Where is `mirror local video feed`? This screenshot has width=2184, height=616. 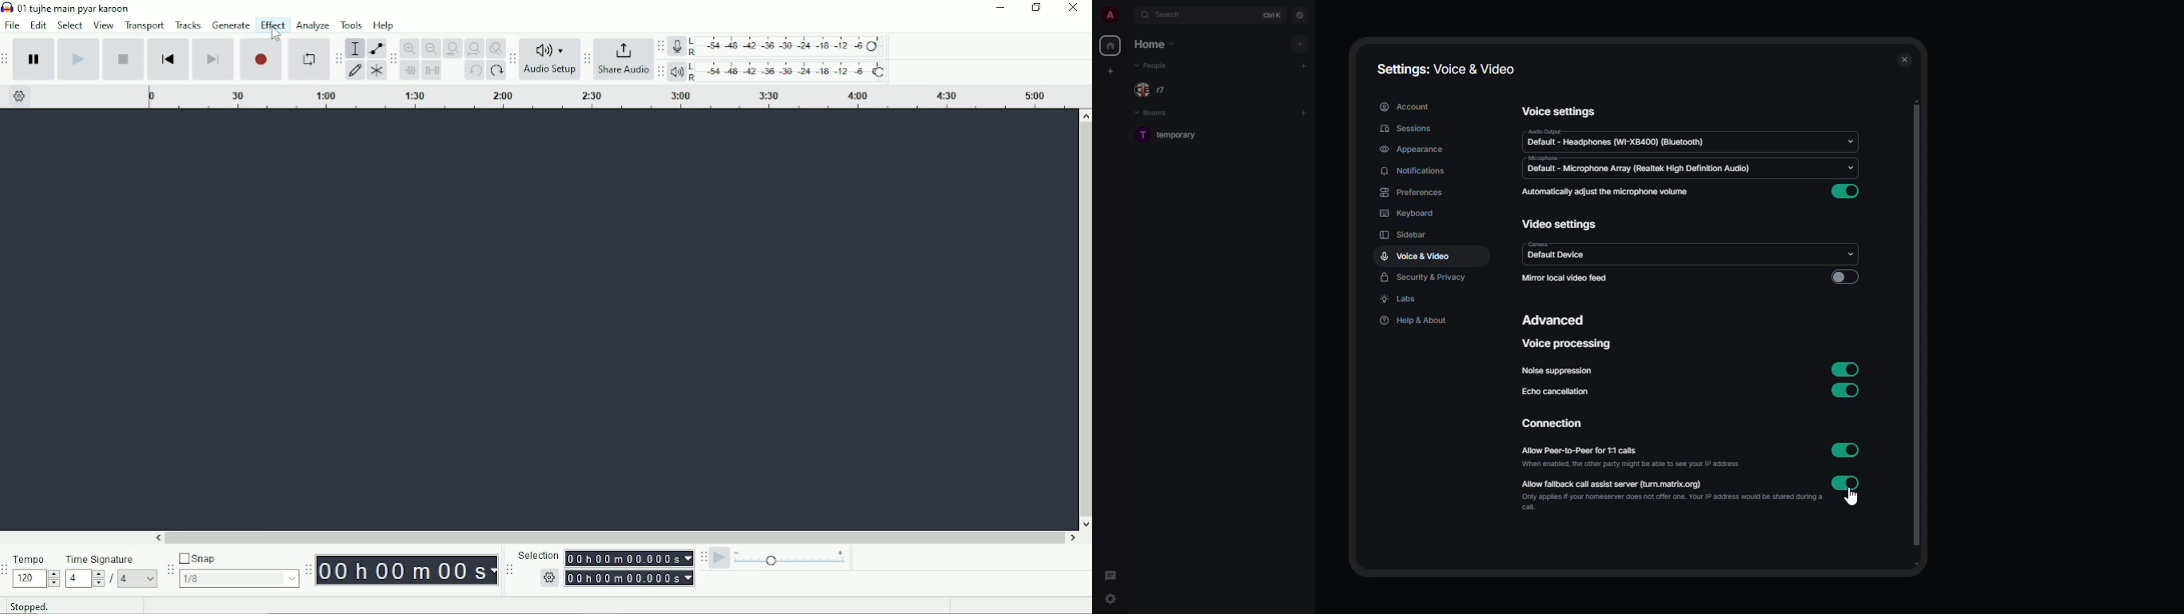 mirror local video feed is located at coordinates (1565, 278).